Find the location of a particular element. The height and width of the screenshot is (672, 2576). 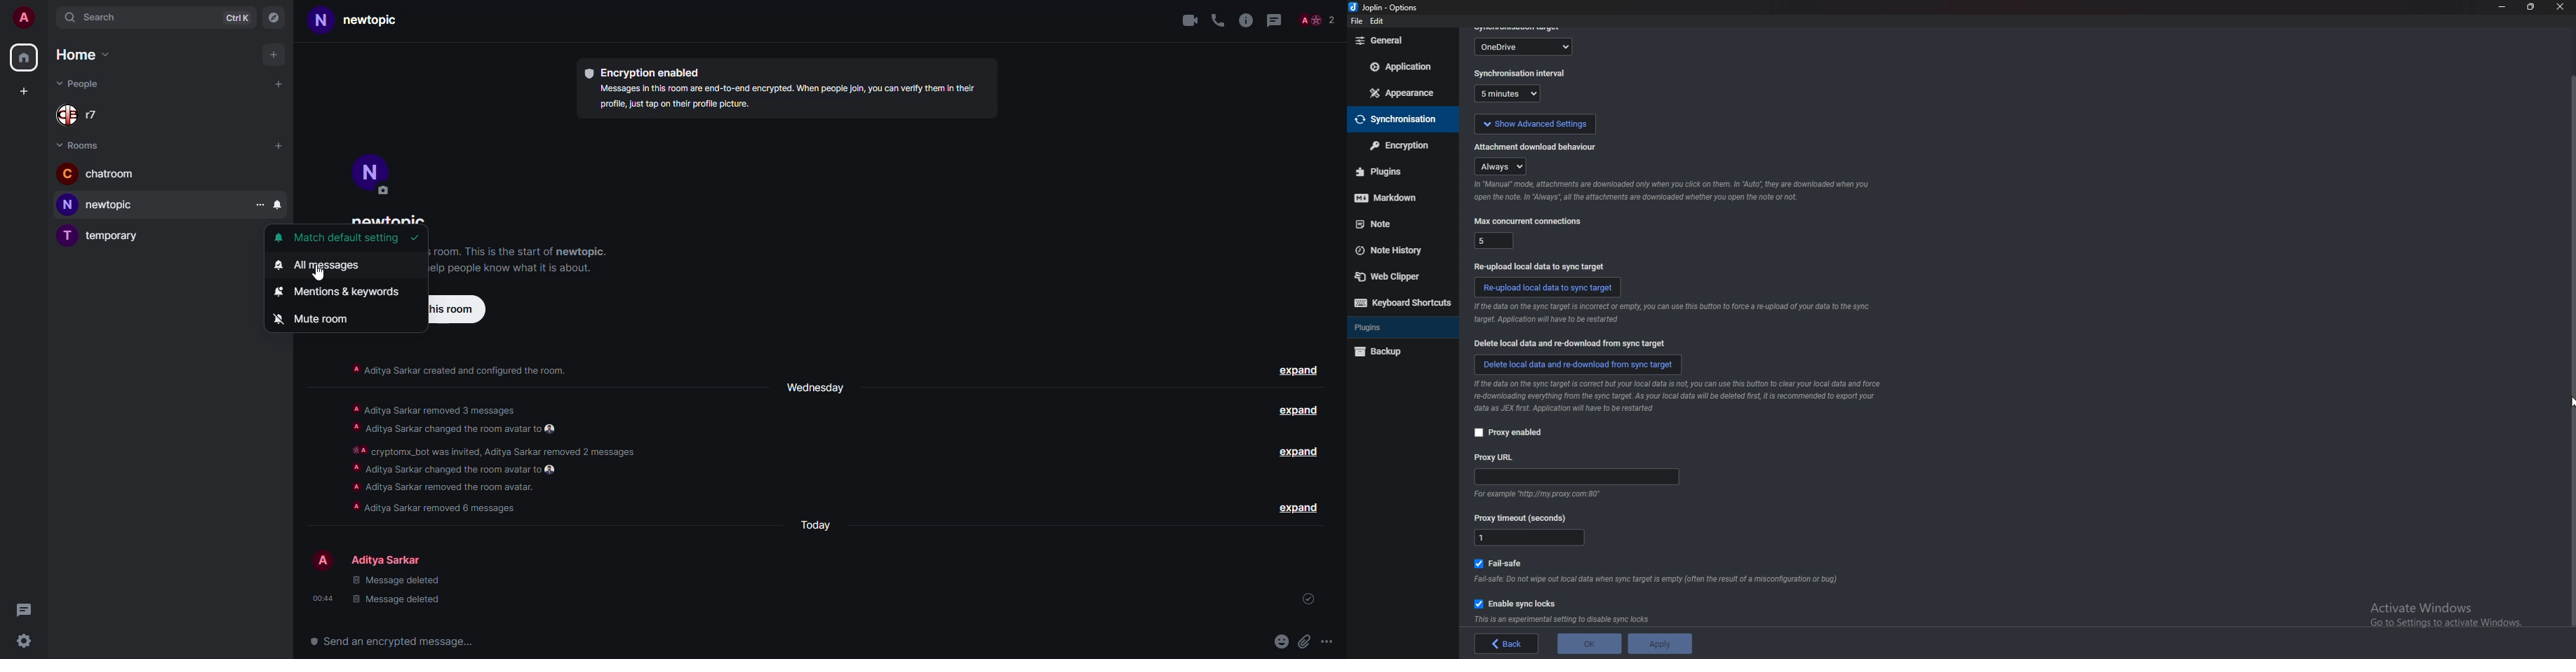

delete local data is located at coordinates (1574, 344).